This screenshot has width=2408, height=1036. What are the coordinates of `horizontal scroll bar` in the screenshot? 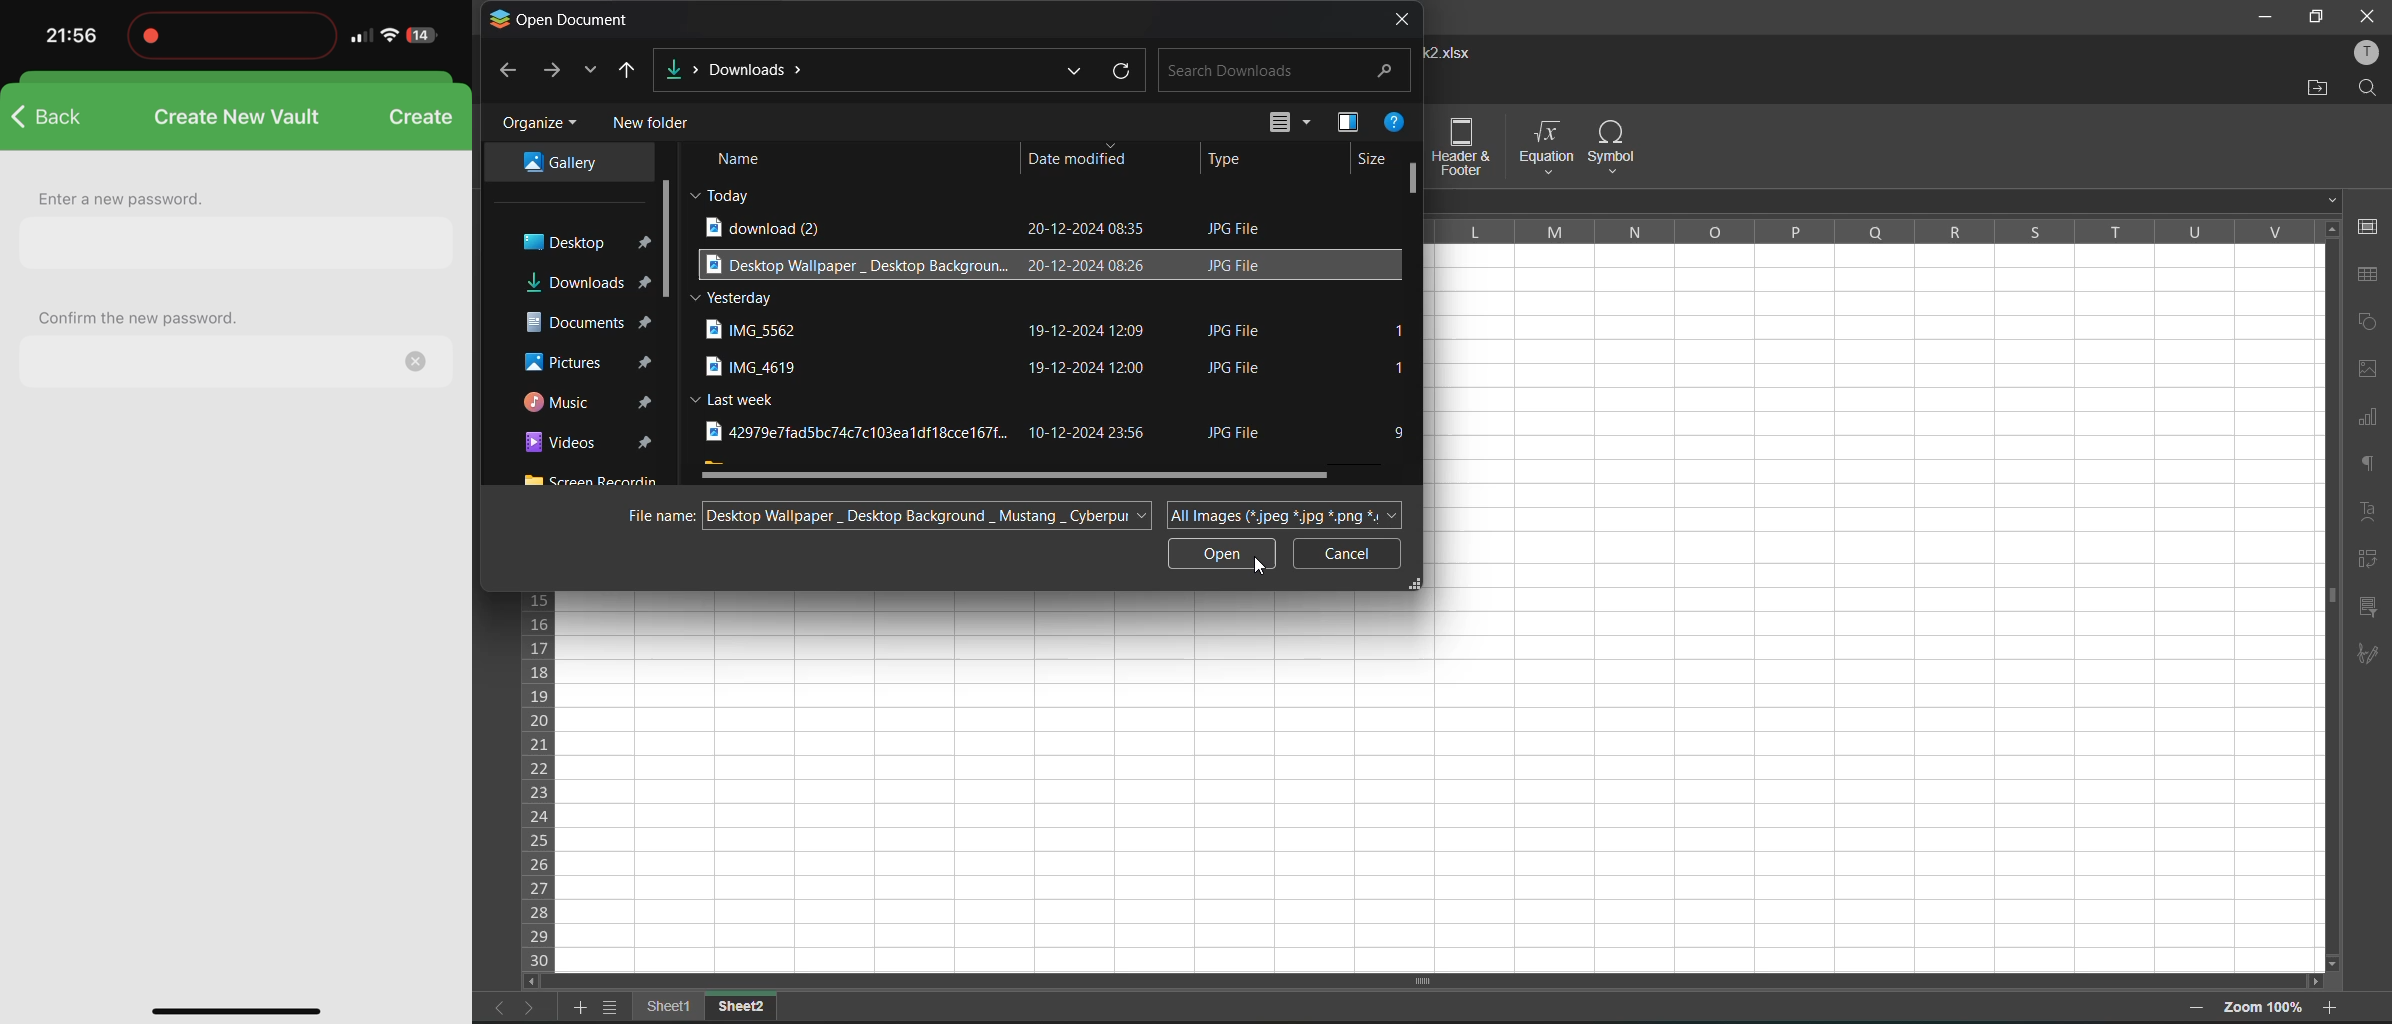 It's located at (1026, 475).